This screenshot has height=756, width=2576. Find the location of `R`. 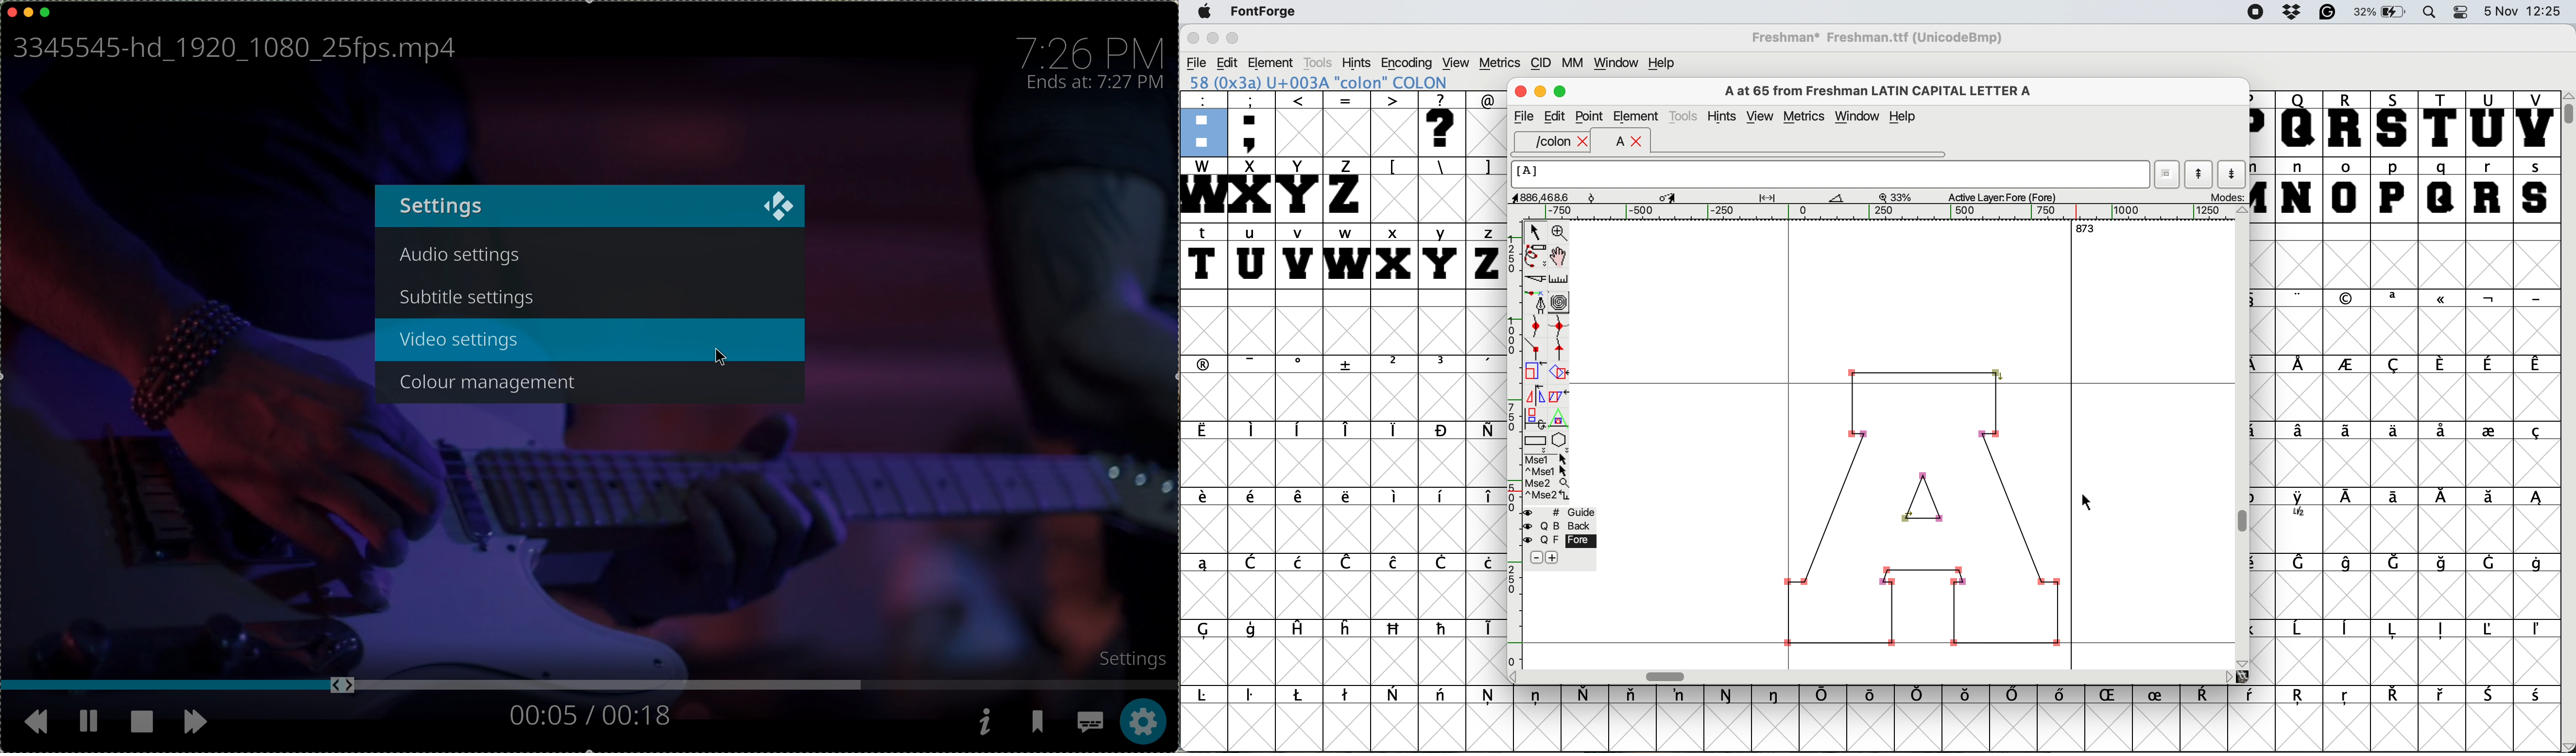

R is located at coordinates (2348, 123).